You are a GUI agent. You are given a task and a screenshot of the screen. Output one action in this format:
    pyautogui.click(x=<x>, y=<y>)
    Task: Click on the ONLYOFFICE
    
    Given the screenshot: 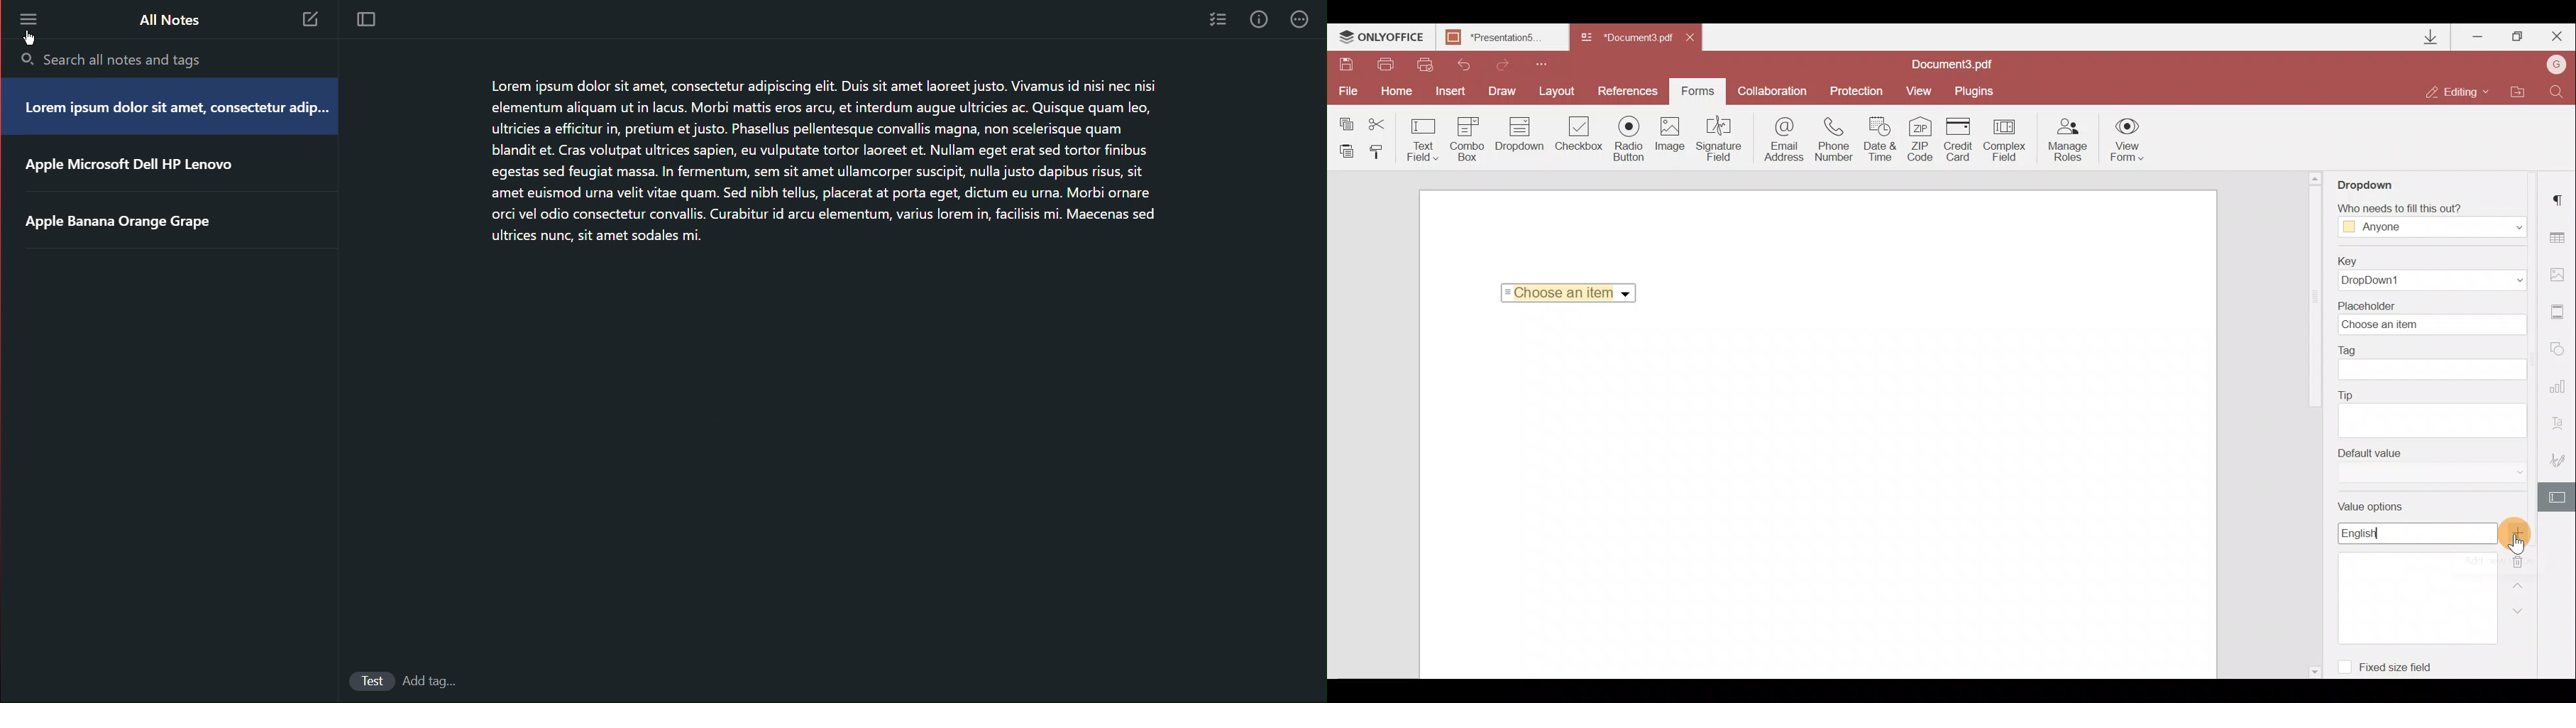 What is the action you would take?
    pyautogui.click(x=1382, y=38)
    